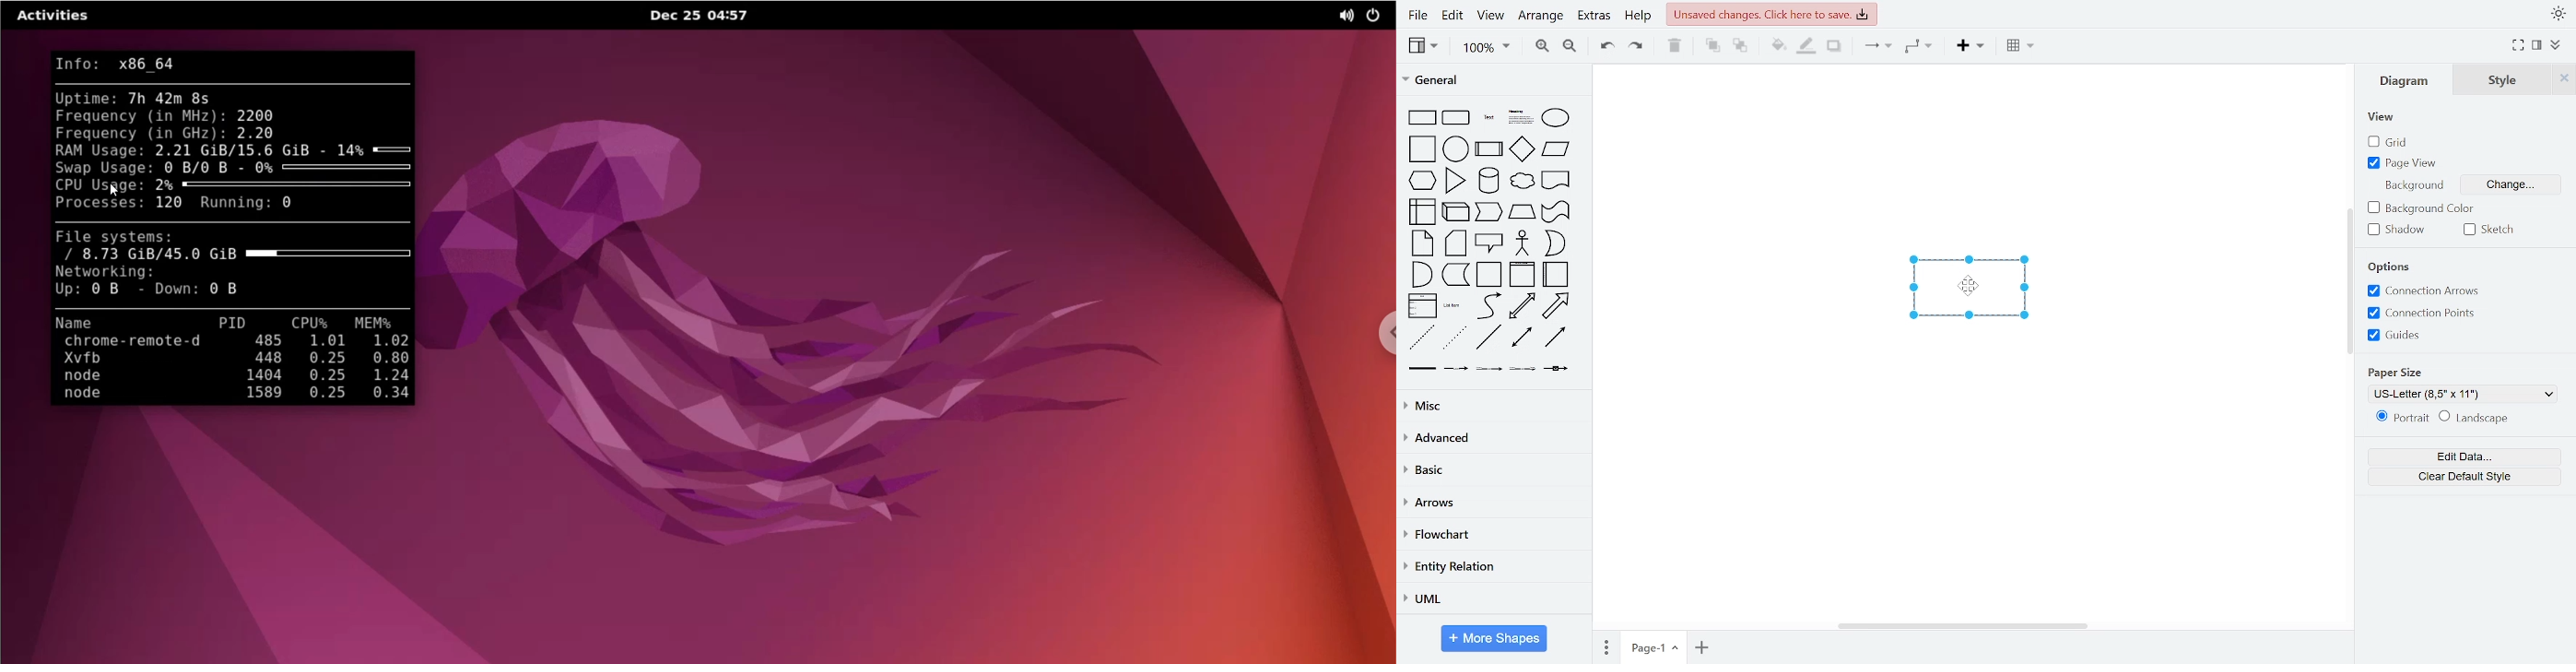  Describe the element at coordinates (1921, 48) in the screenshot. I see `waypoints` at that location.